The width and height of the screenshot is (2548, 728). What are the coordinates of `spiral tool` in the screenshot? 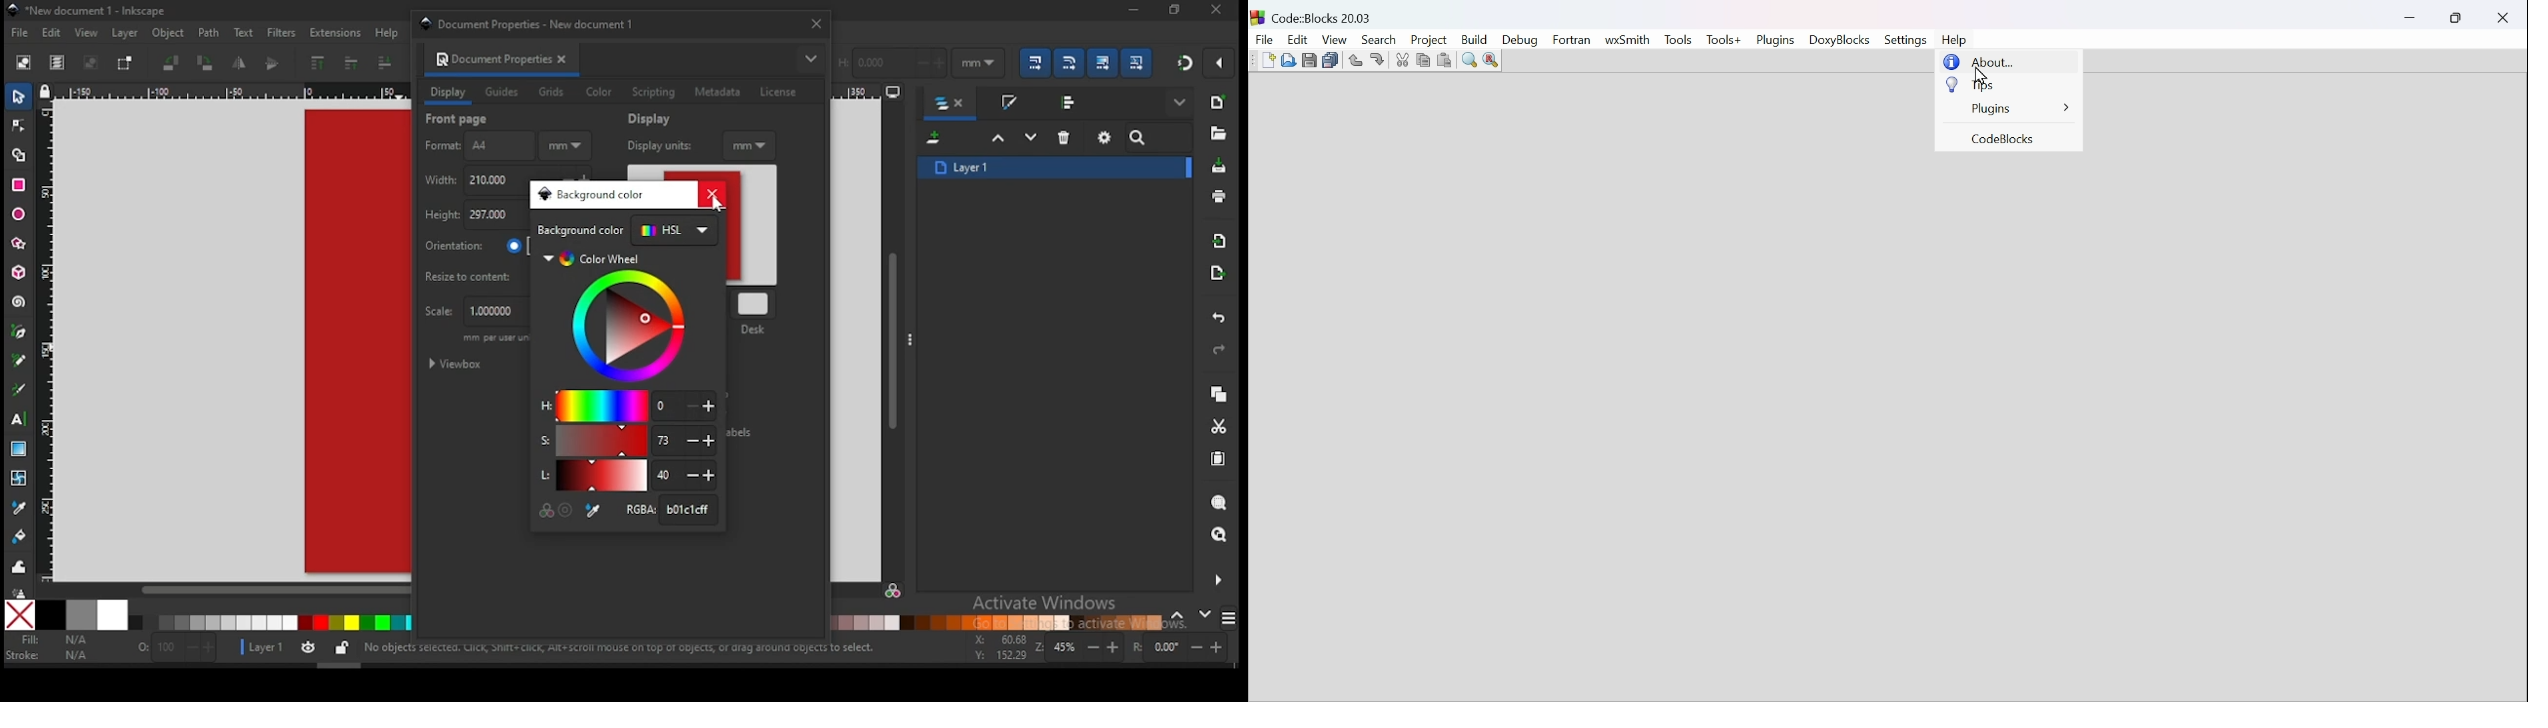 It's located at (20, 302).